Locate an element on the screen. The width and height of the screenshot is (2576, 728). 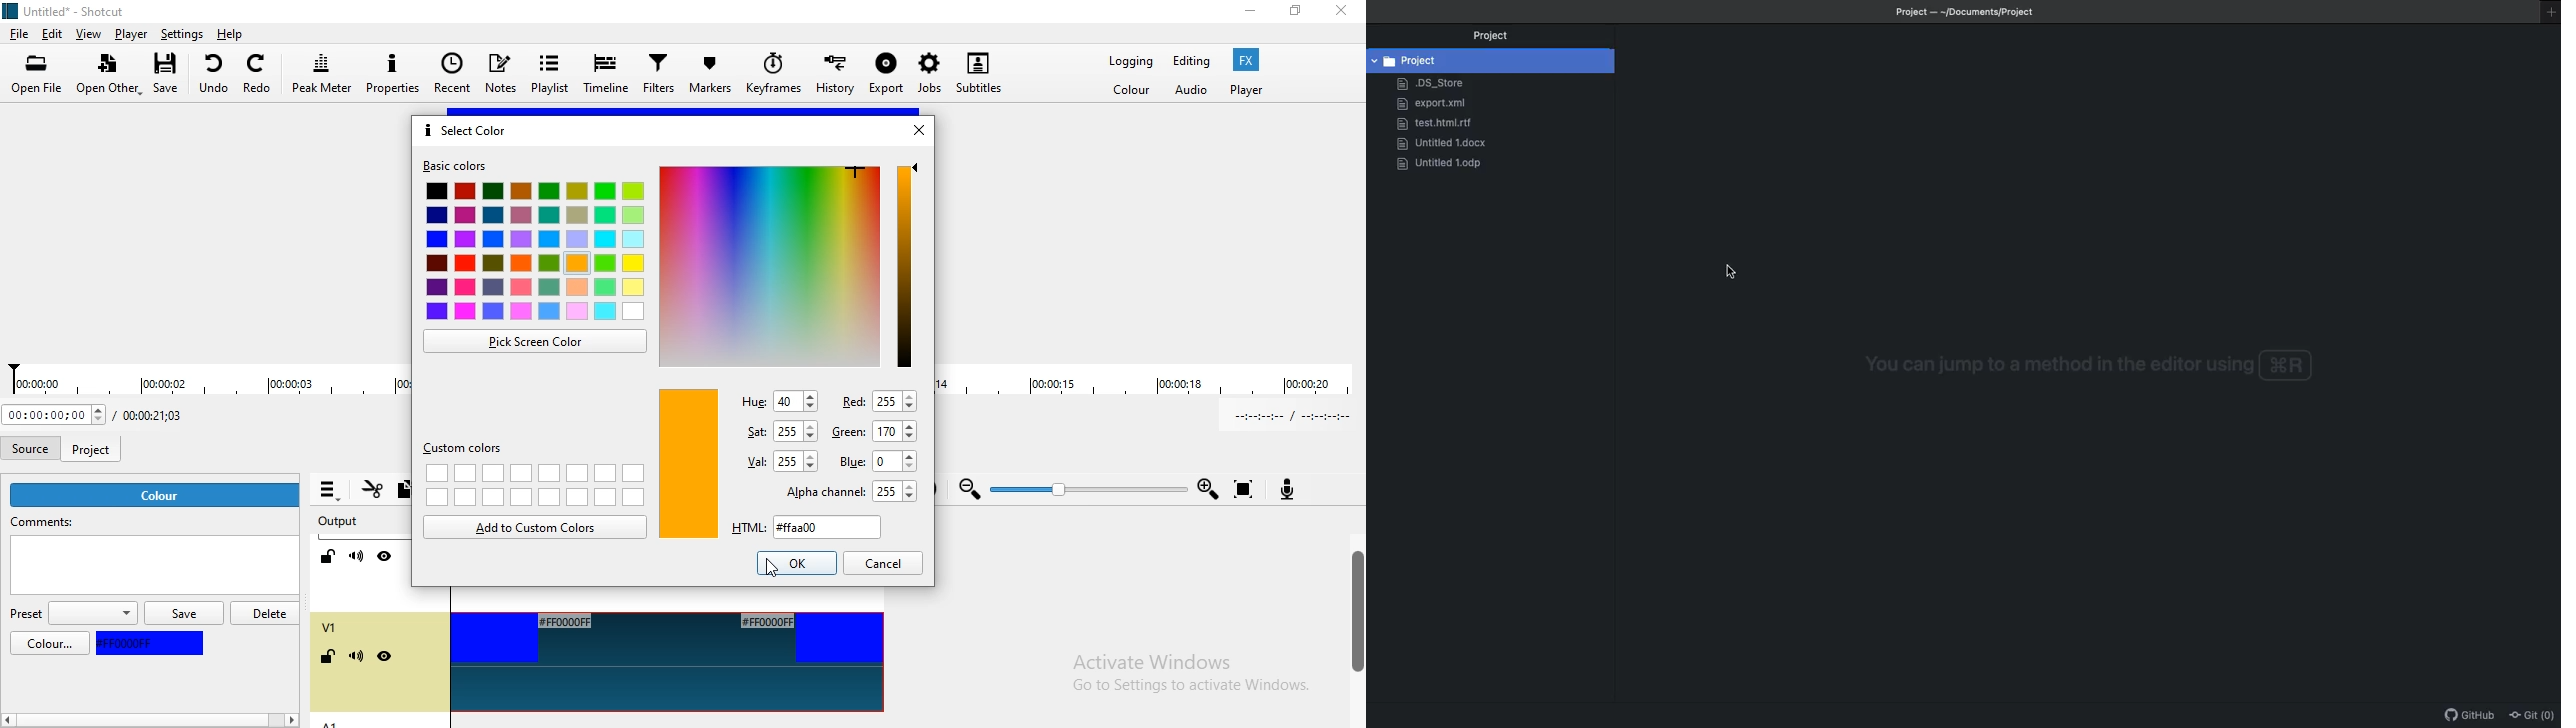
color is located at coordinates (157, 495).